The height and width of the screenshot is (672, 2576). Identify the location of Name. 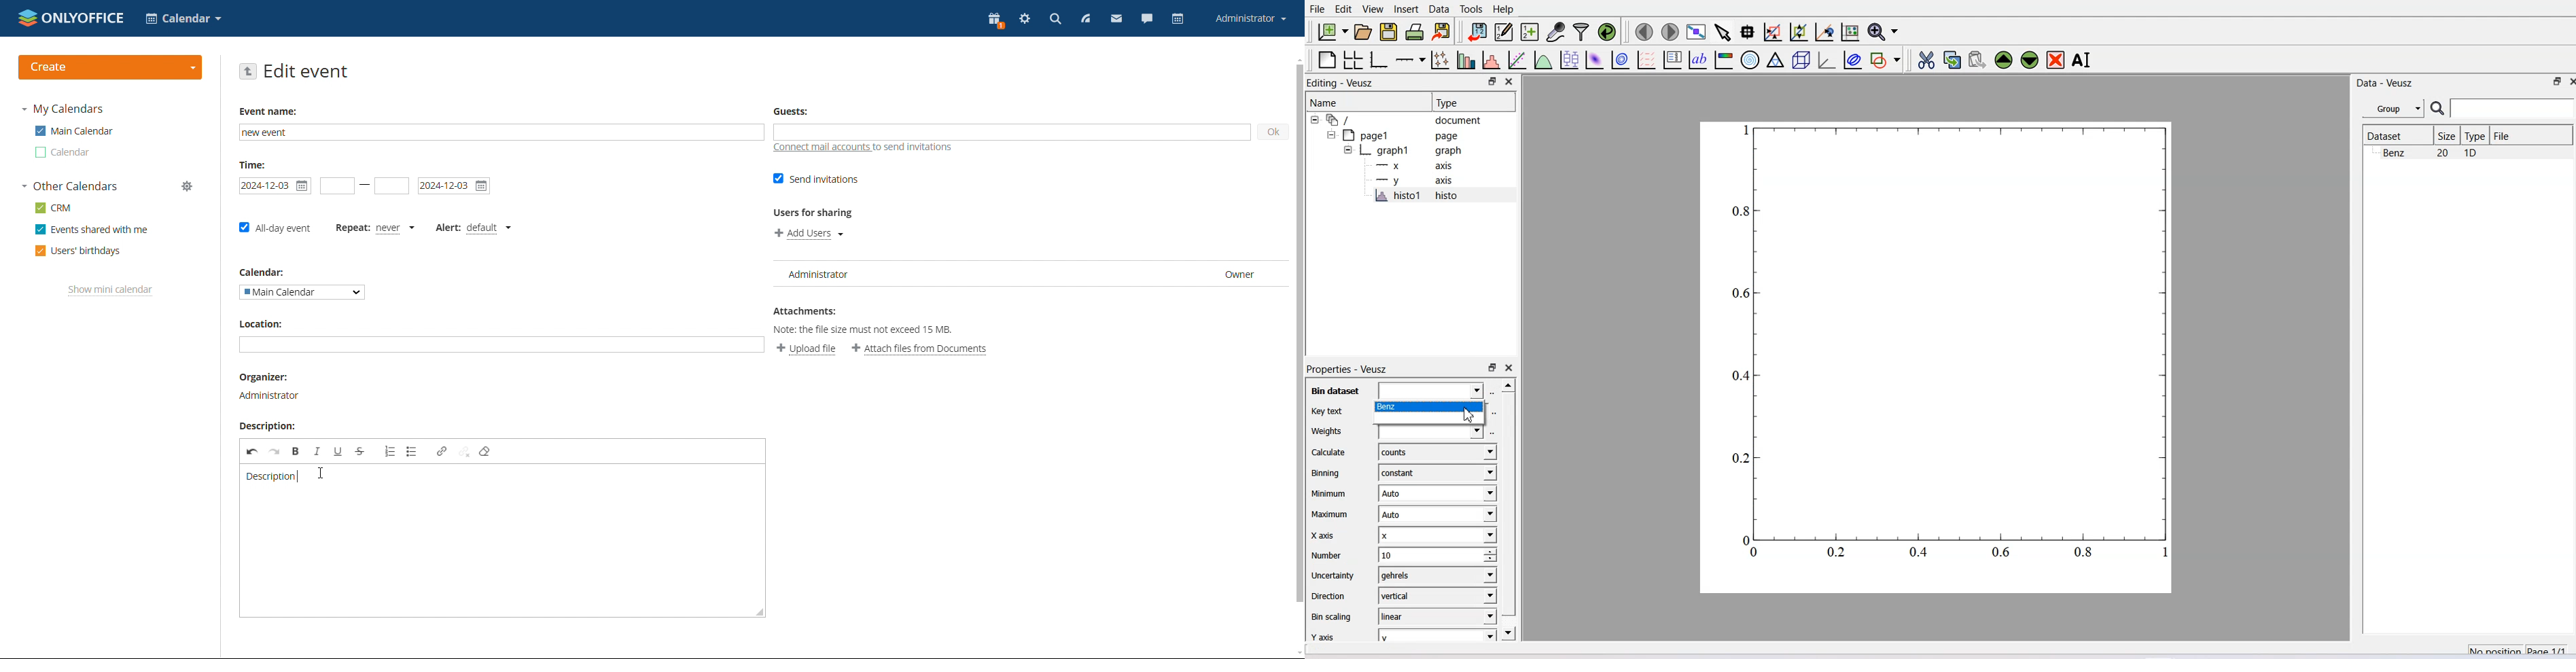
(1367, 102).